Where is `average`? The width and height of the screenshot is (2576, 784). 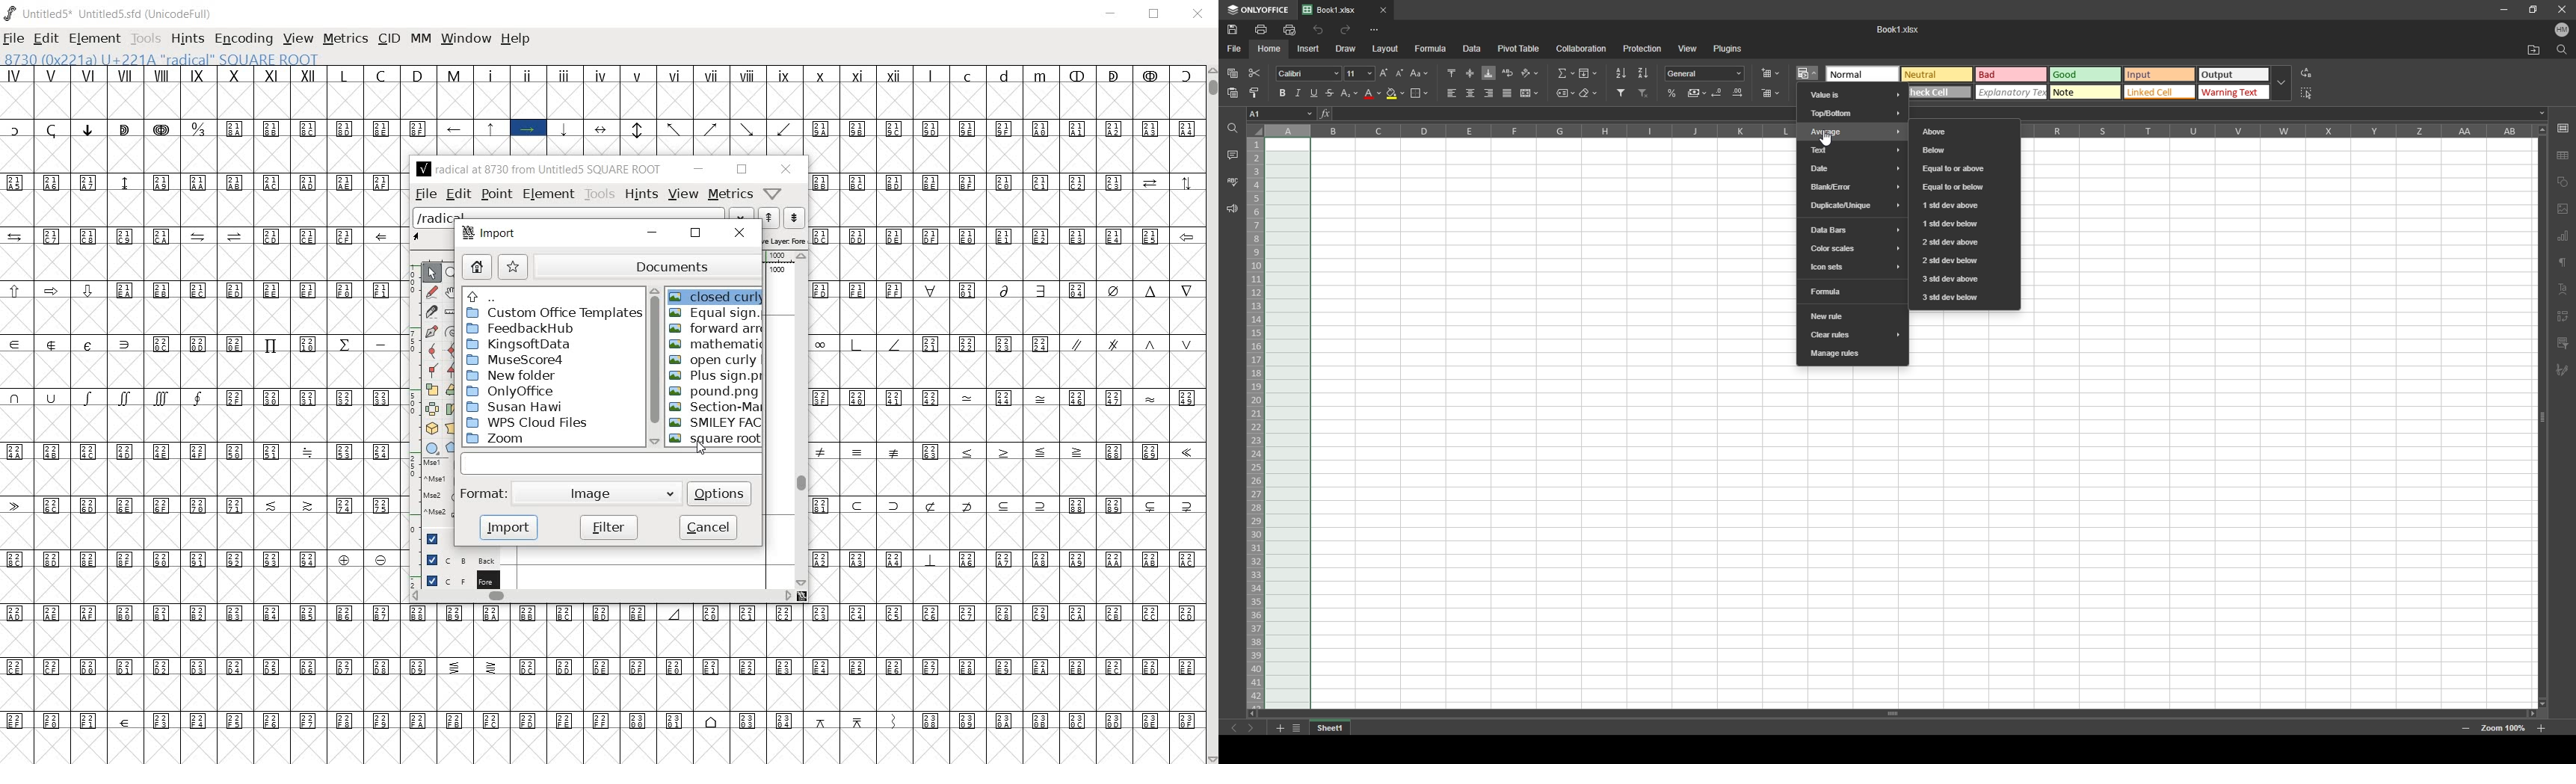 average is located at coordinates (1854, 132).